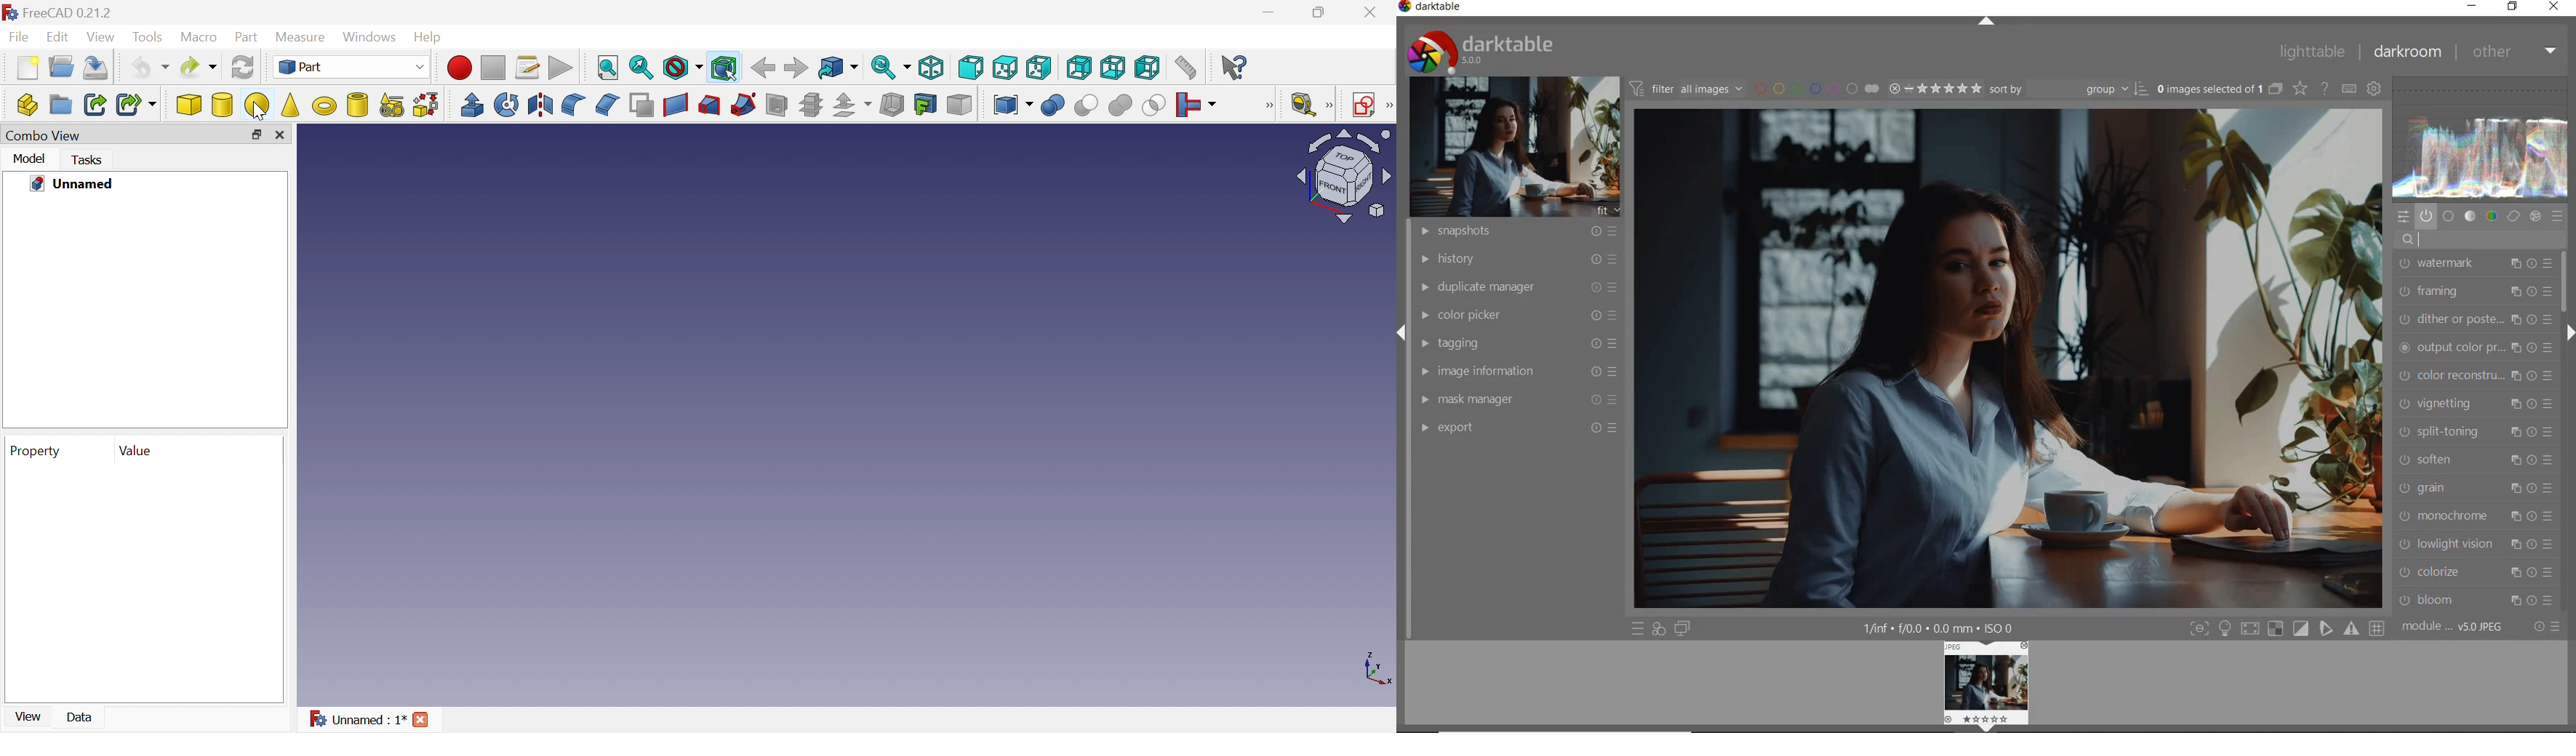 This screenshot has height=756, width=2576. Describe the element at coordinates (147, 36) in the screenshot. I see `Tools` at that location.